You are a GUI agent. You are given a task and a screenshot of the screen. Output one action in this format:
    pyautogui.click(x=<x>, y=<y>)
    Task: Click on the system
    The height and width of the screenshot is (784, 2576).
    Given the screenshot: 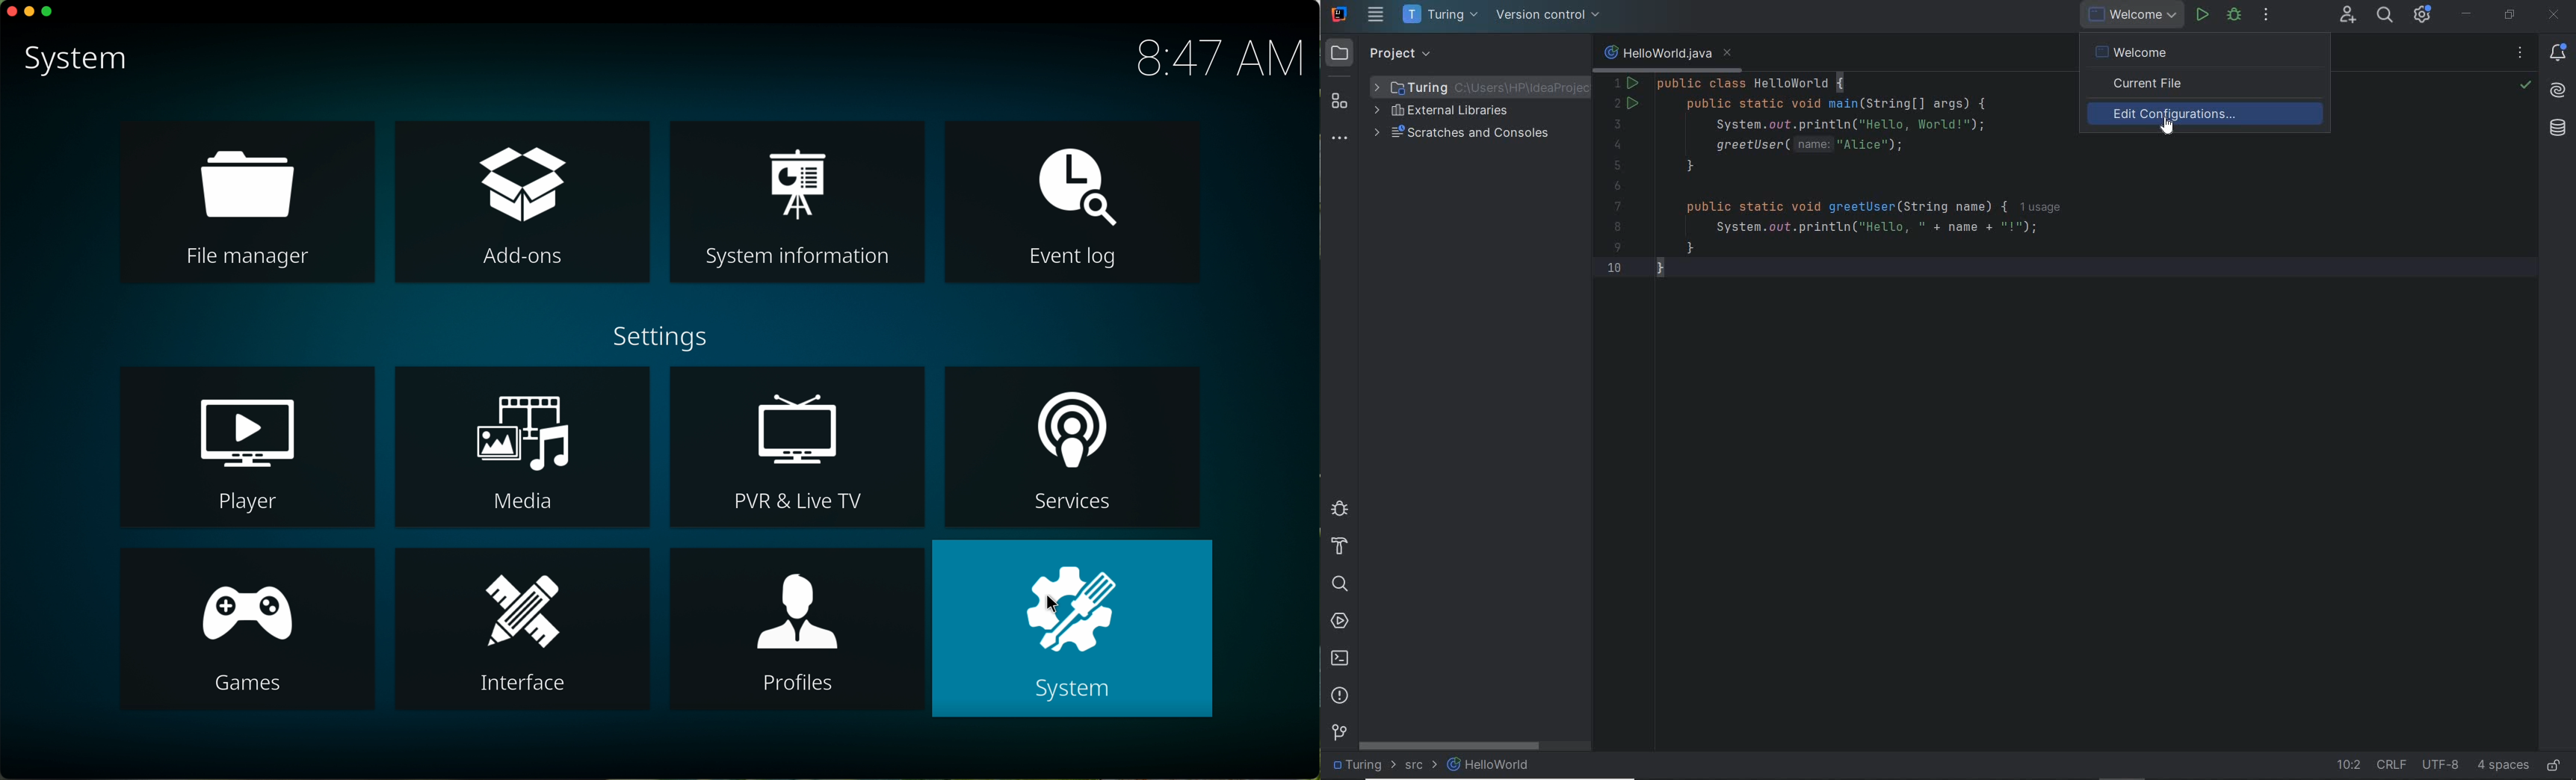 What is the action you would take?
    pyautogui.click(x=73, y=61)
    